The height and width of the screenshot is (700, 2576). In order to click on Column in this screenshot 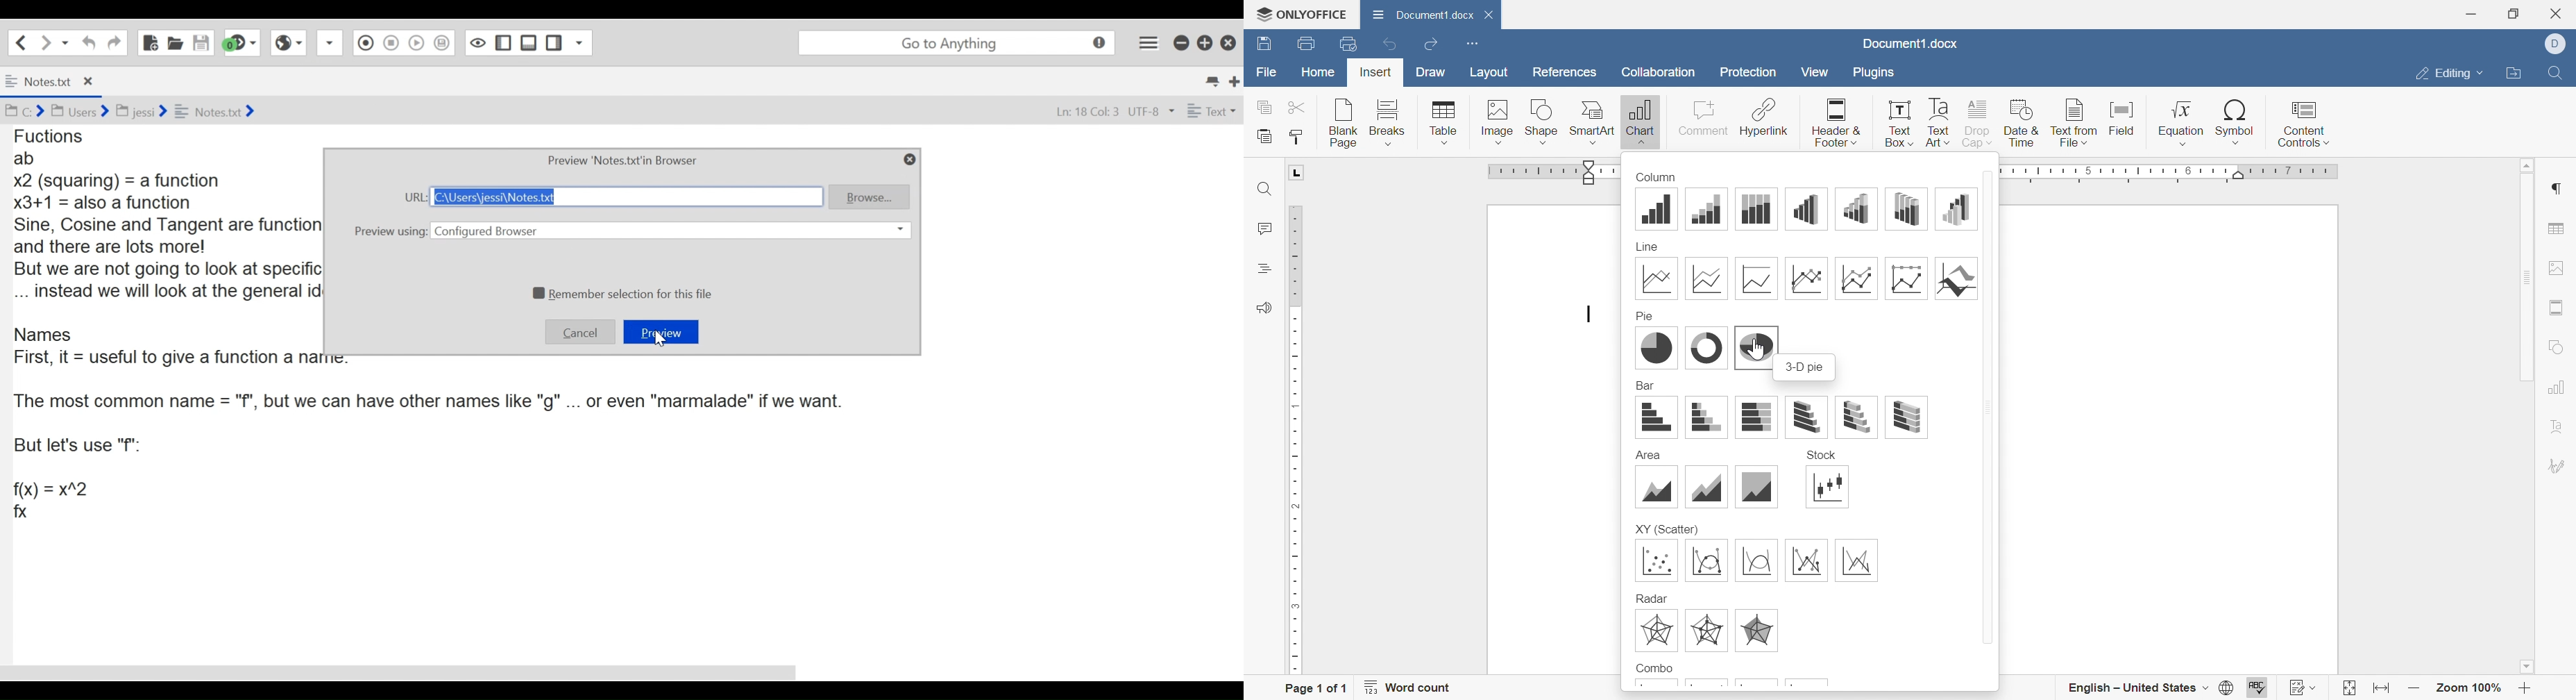, I will do `click(1656, 176)`.